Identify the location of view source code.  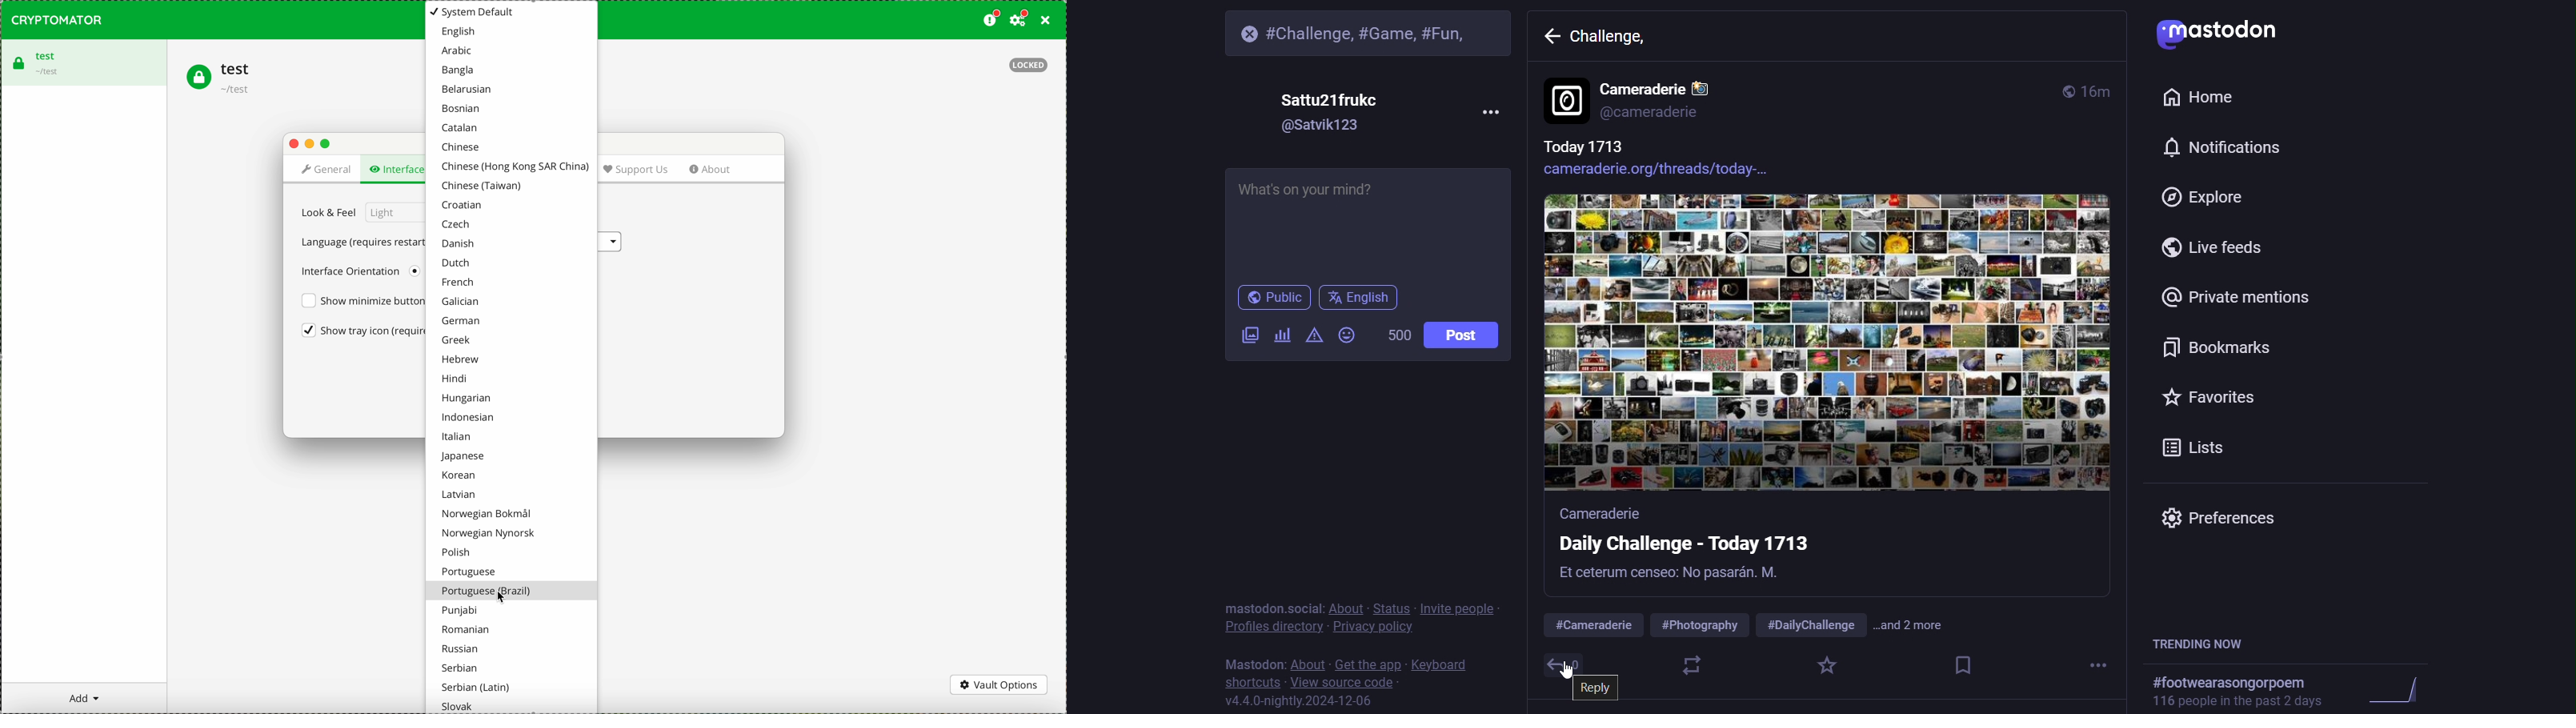
(1346, 681).